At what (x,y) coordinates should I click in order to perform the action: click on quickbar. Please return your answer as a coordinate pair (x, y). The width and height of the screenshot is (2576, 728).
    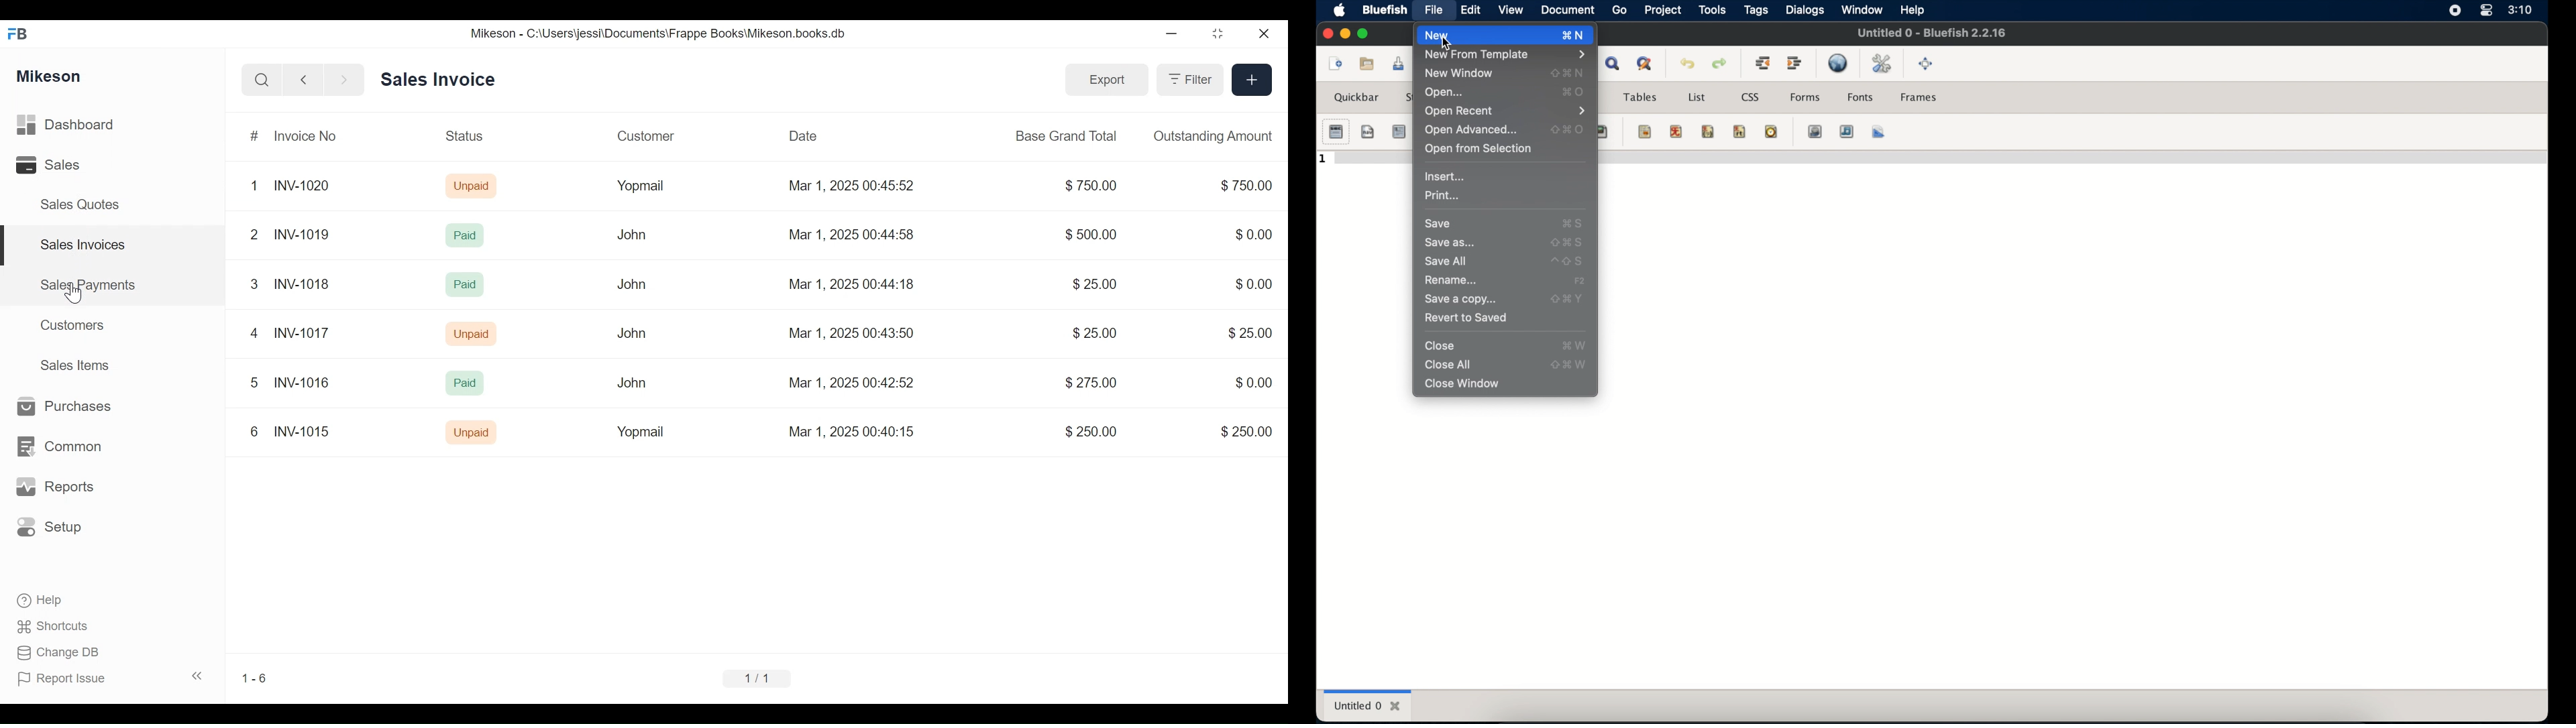
    Looking at the image, I should click on (1358, 97).